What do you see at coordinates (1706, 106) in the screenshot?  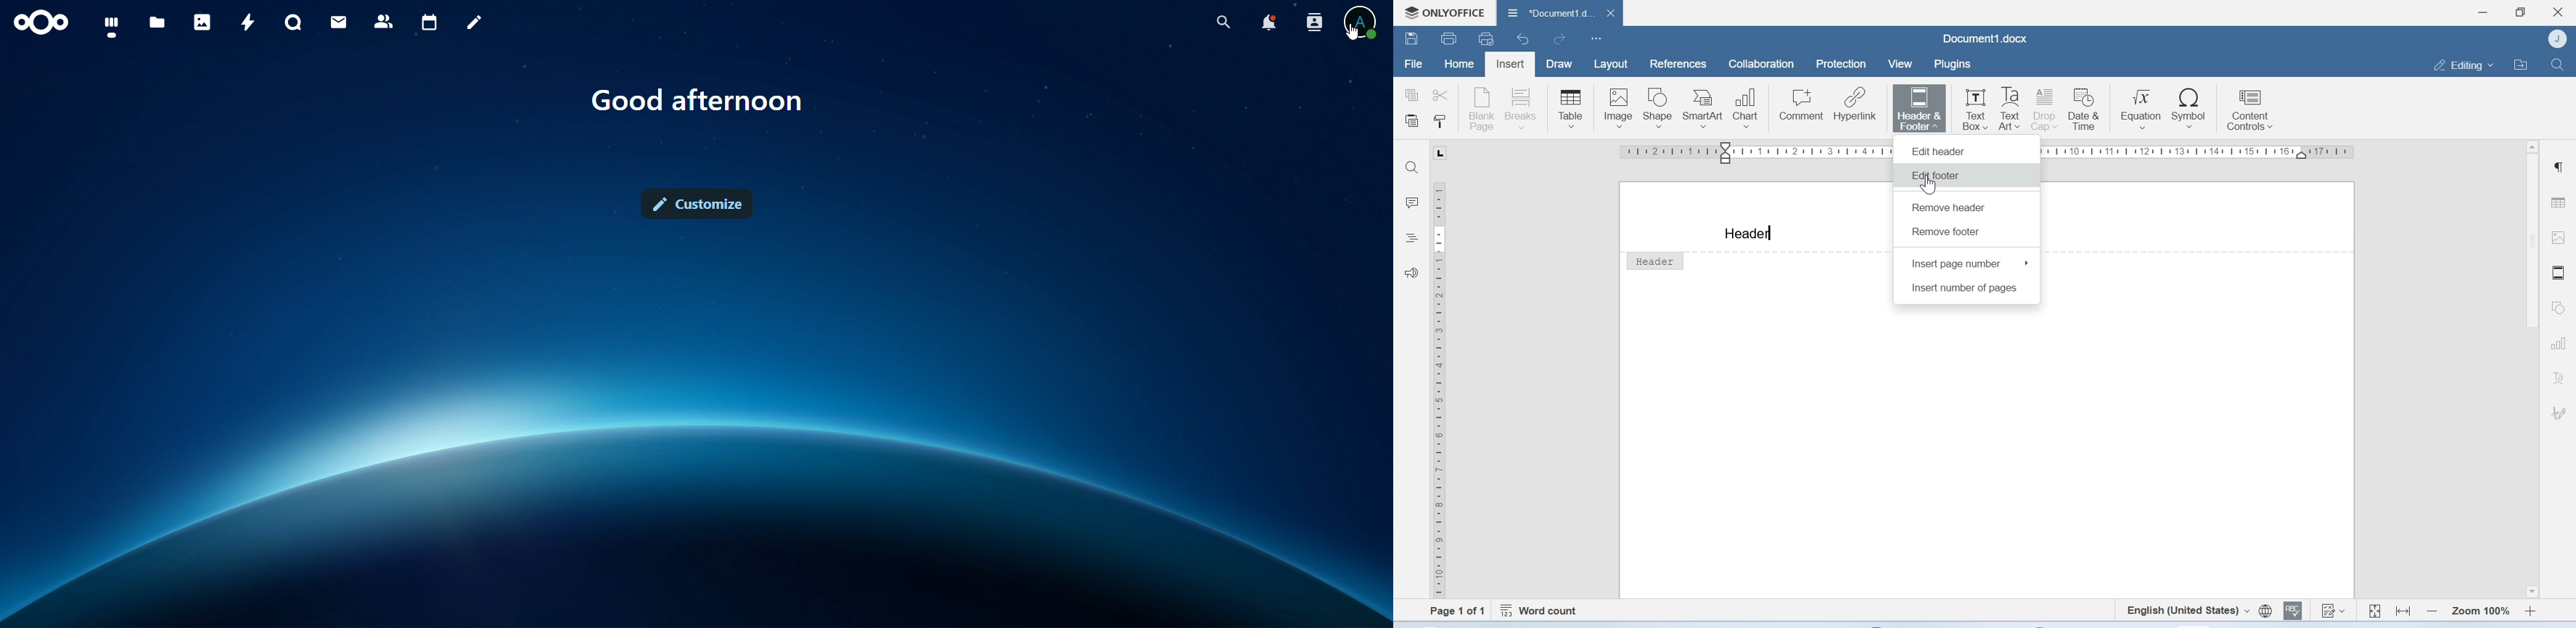 I see `SmartArt` at bounding box center [1706, 106].